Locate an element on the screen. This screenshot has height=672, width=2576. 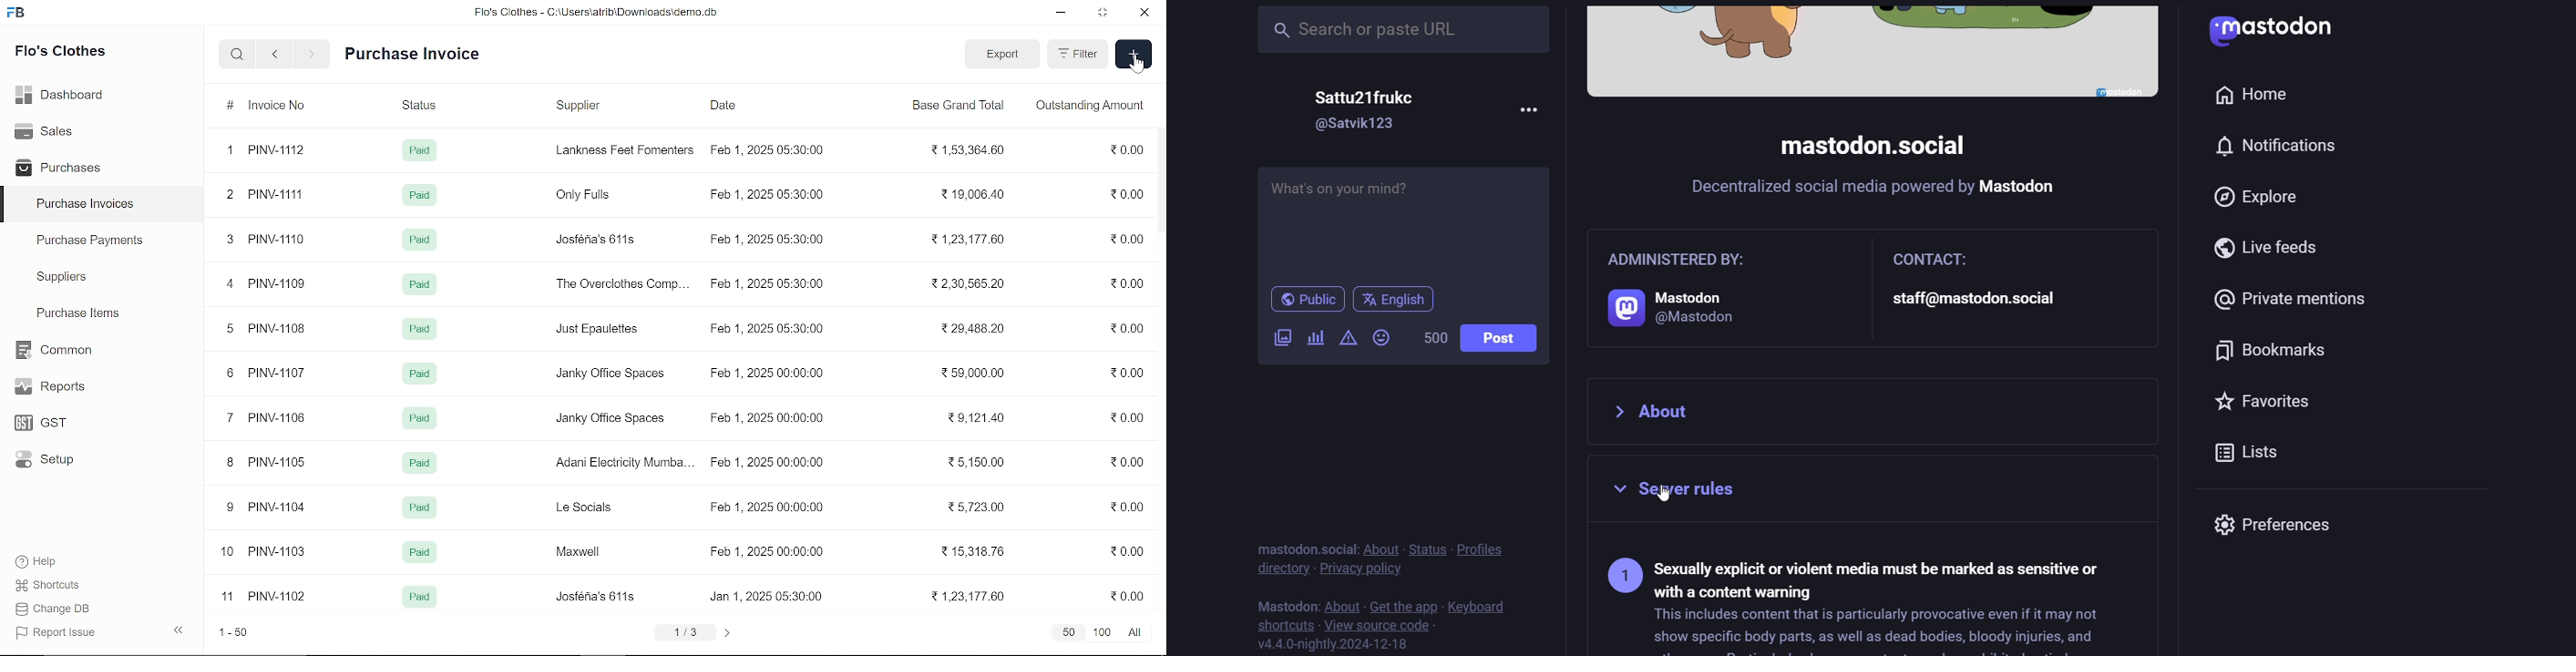
1-50 is located at coordinates (237, 630).